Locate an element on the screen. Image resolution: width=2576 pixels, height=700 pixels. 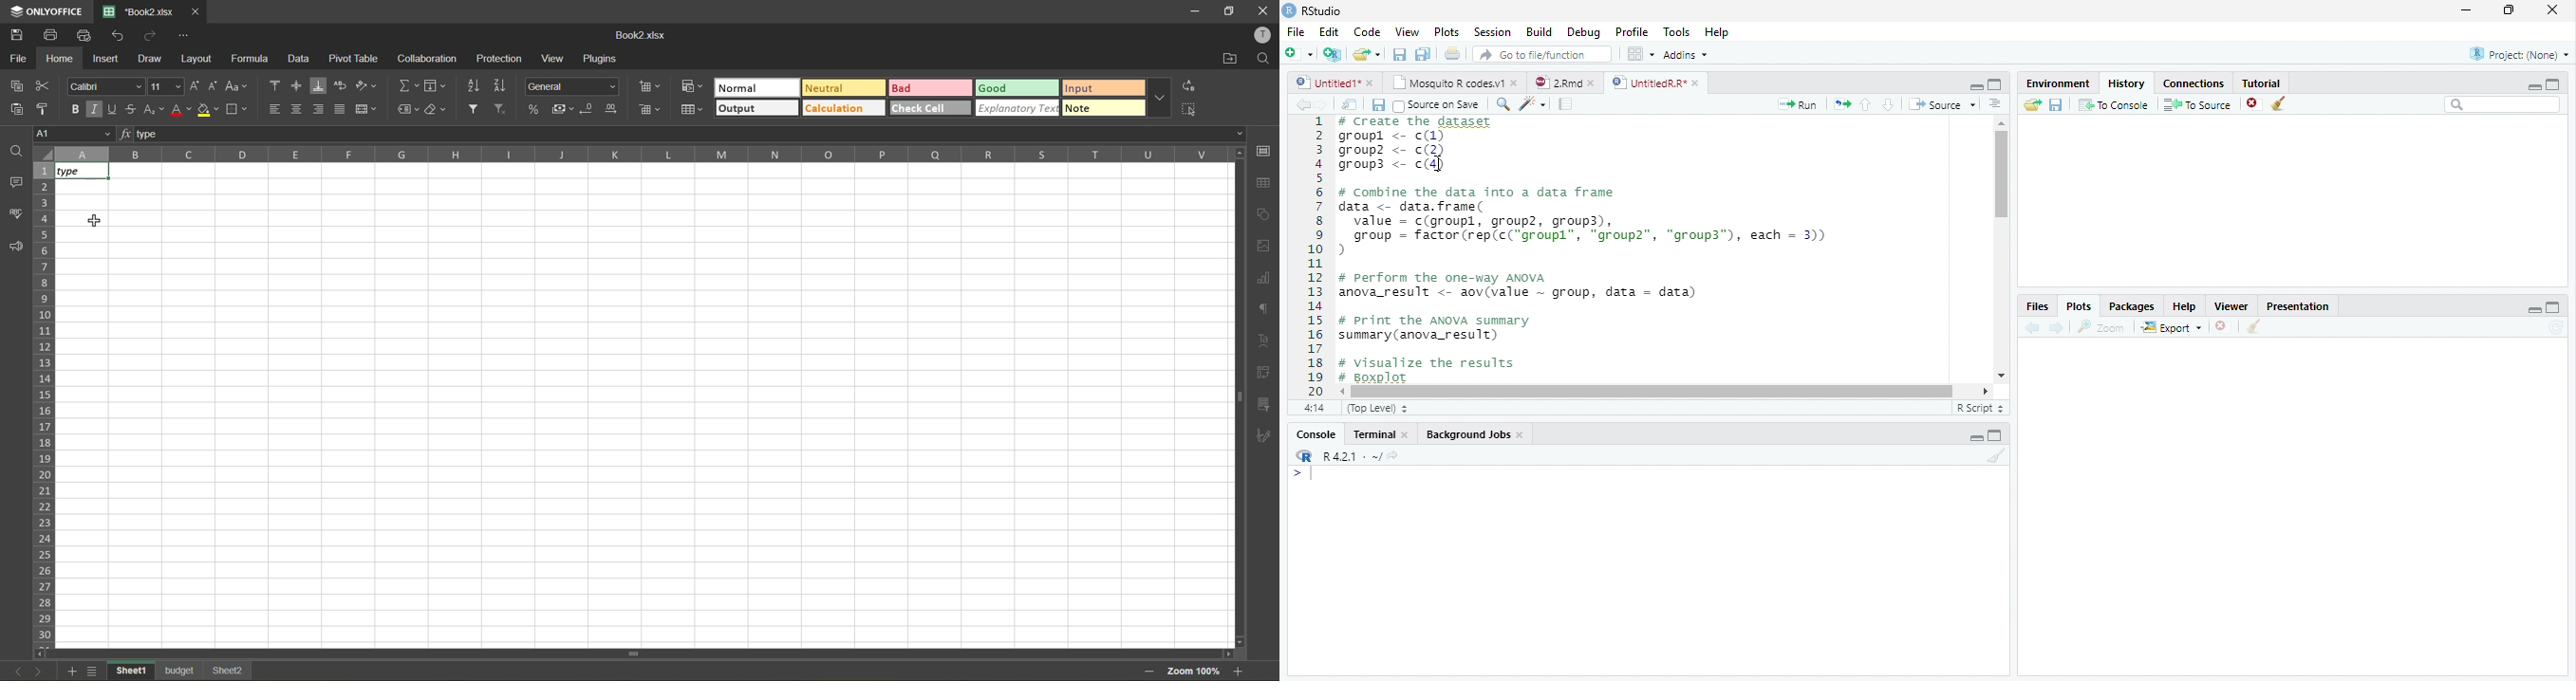
File is located at coordinates (1294, 29).